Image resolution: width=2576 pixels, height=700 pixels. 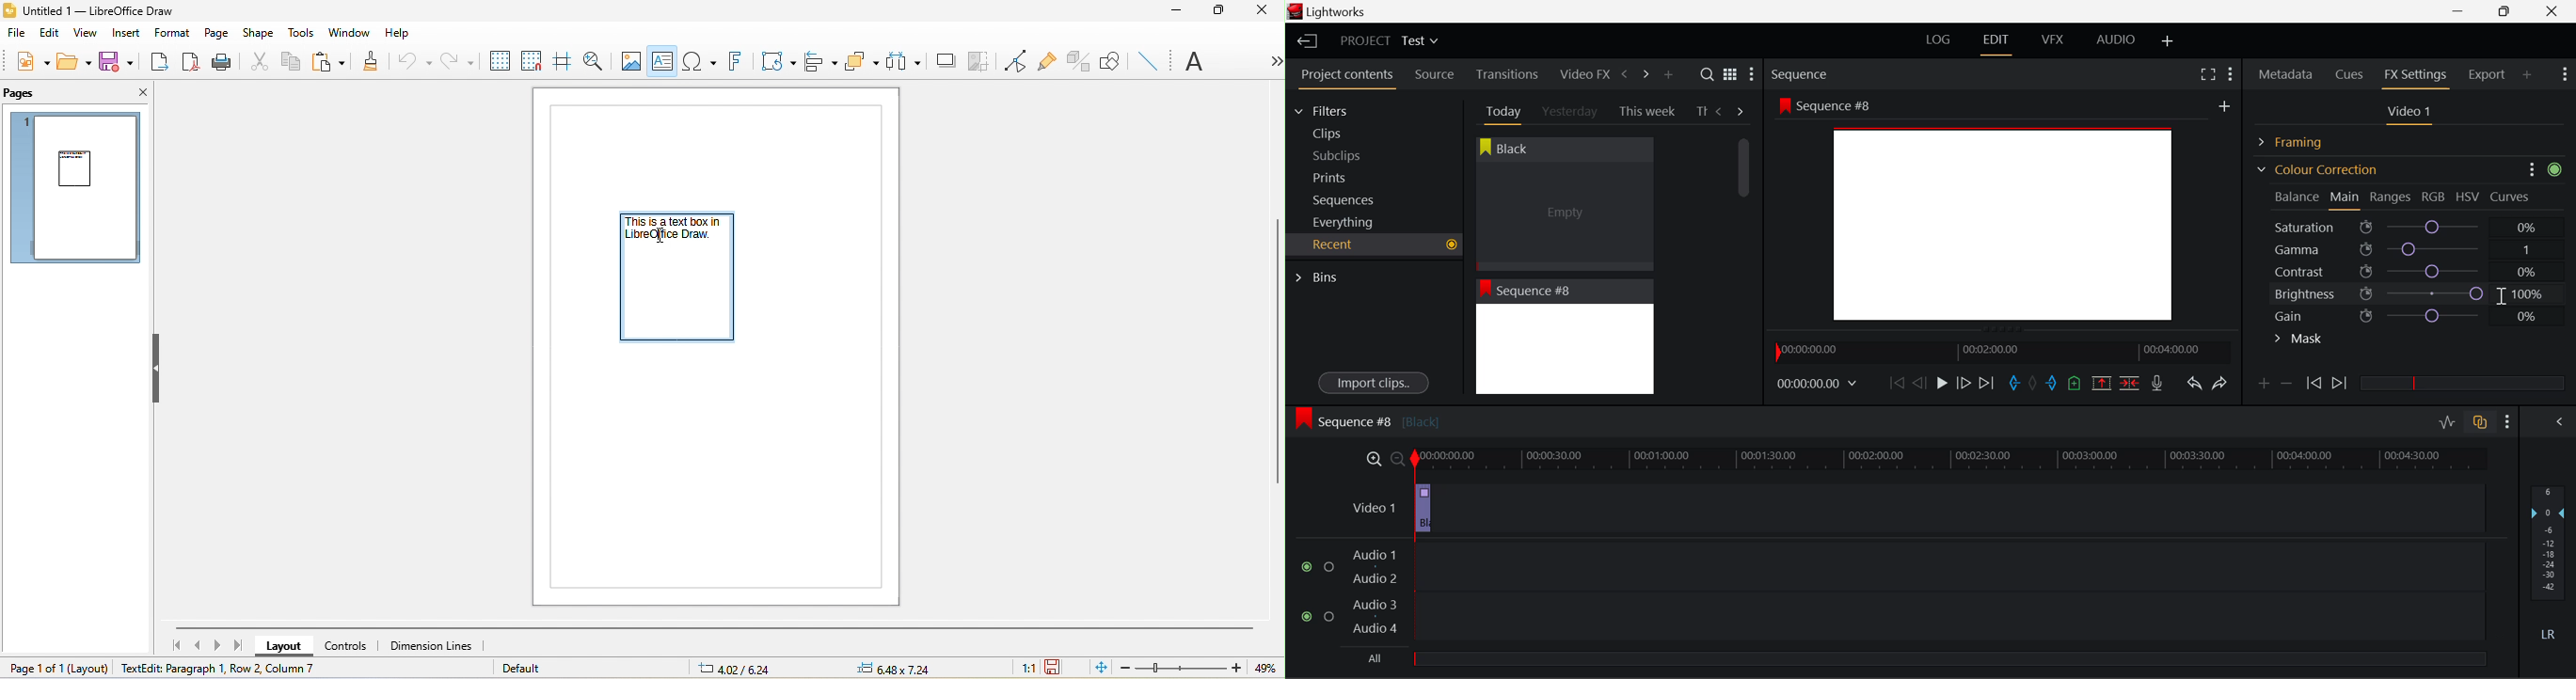 What do you see at coordinates (1389, 42) in the screenshot?
I see `Project Title` at bounding box center [1389, 42].